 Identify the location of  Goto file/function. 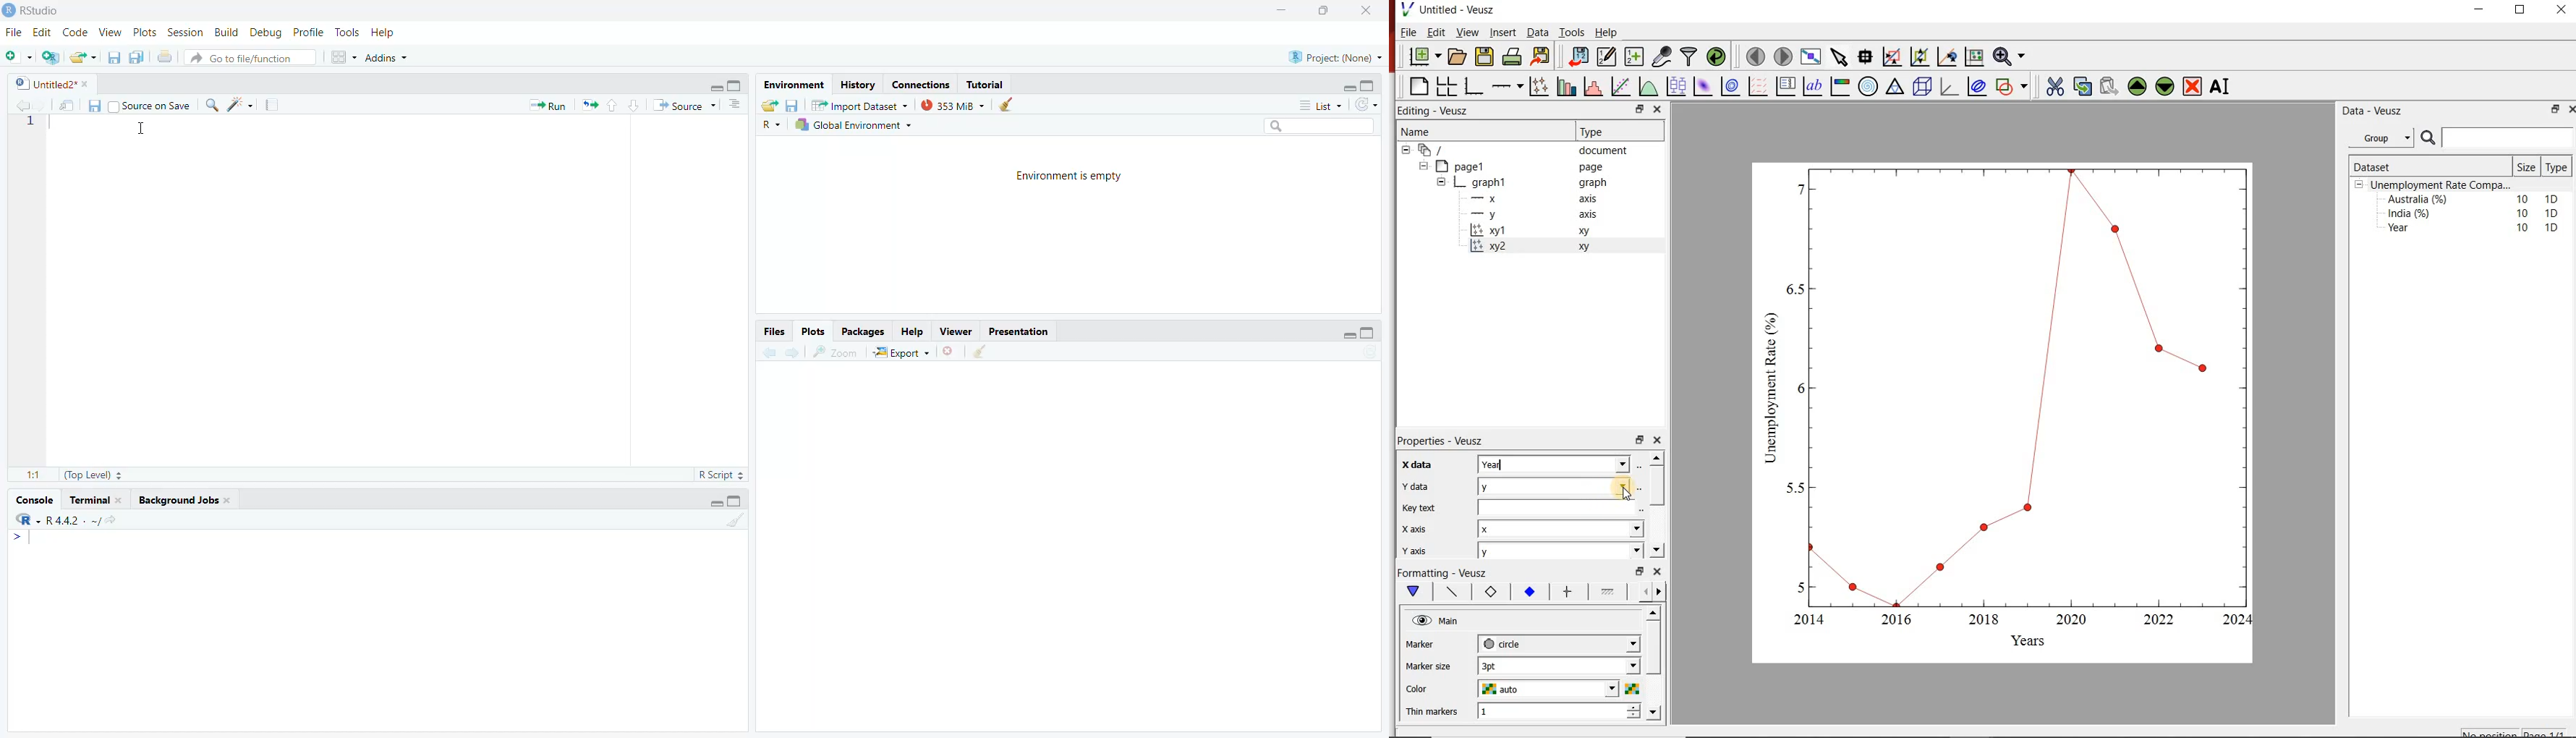
(252, 59).